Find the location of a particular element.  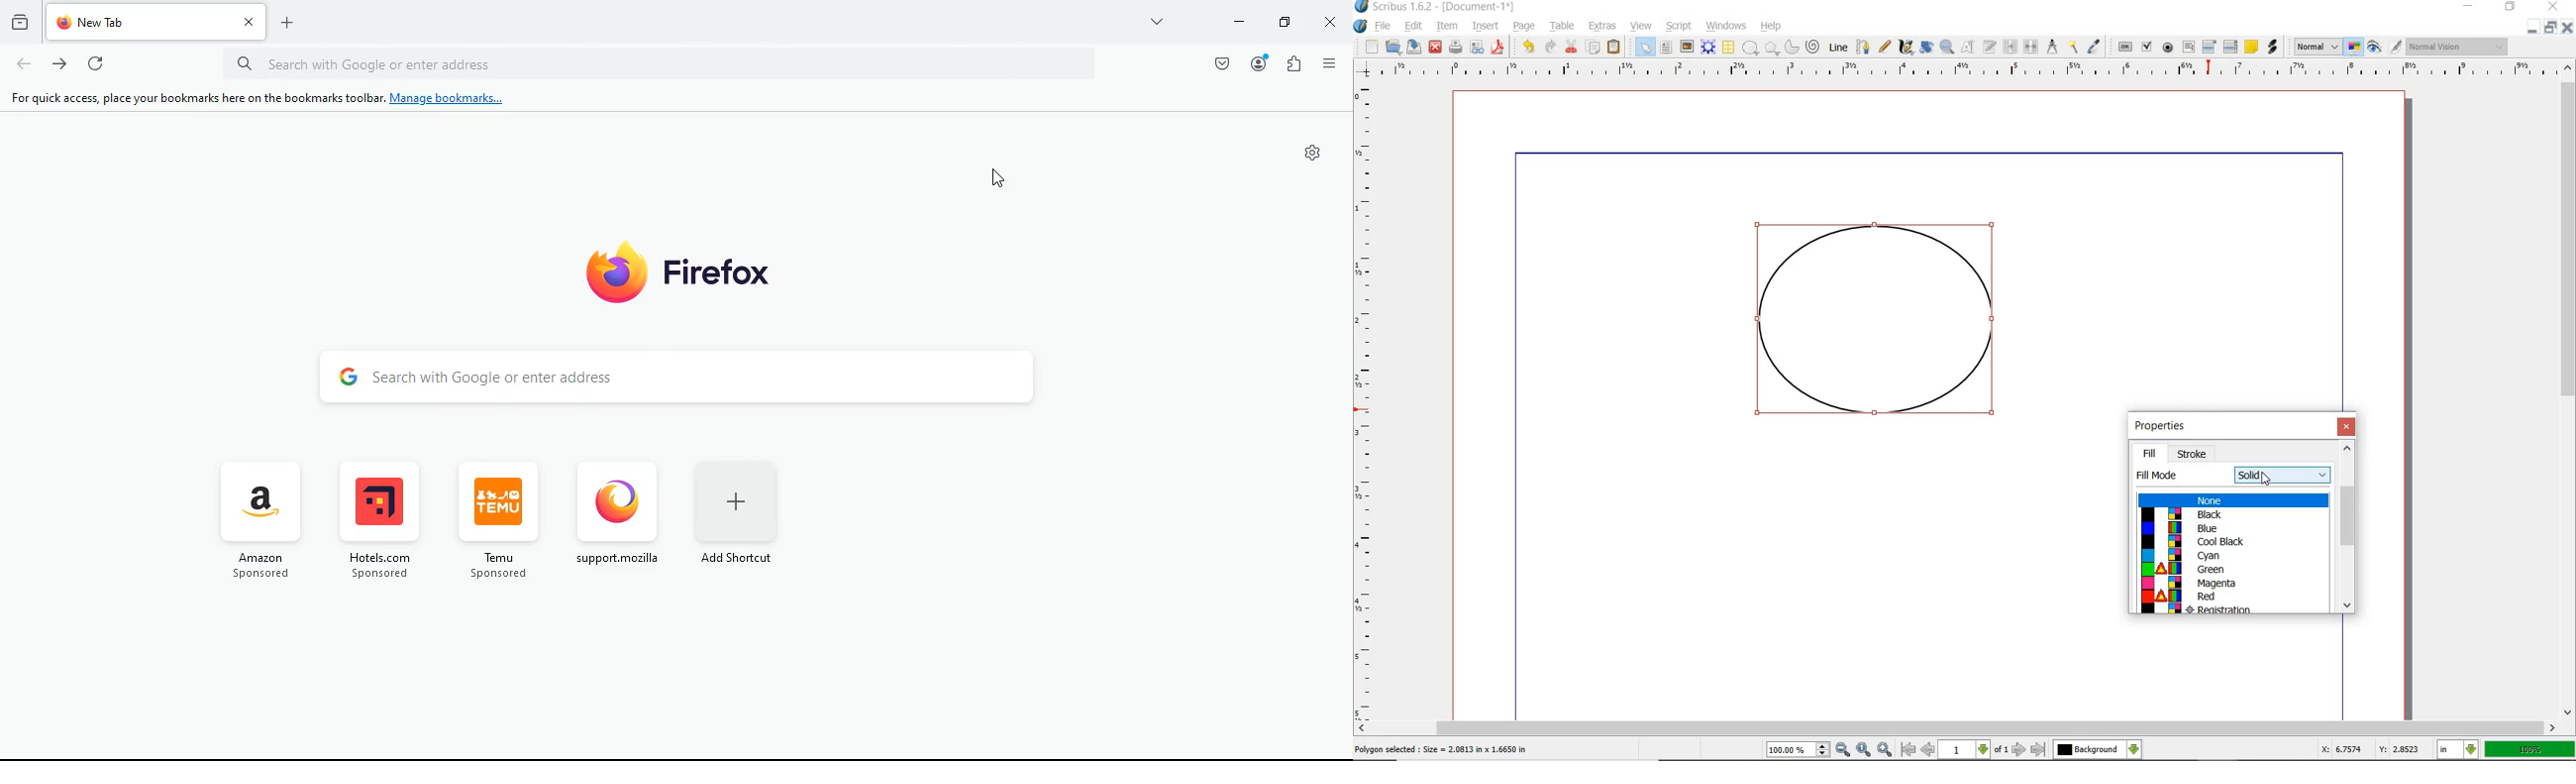

ITEM is located at coordinates (1448, 25).